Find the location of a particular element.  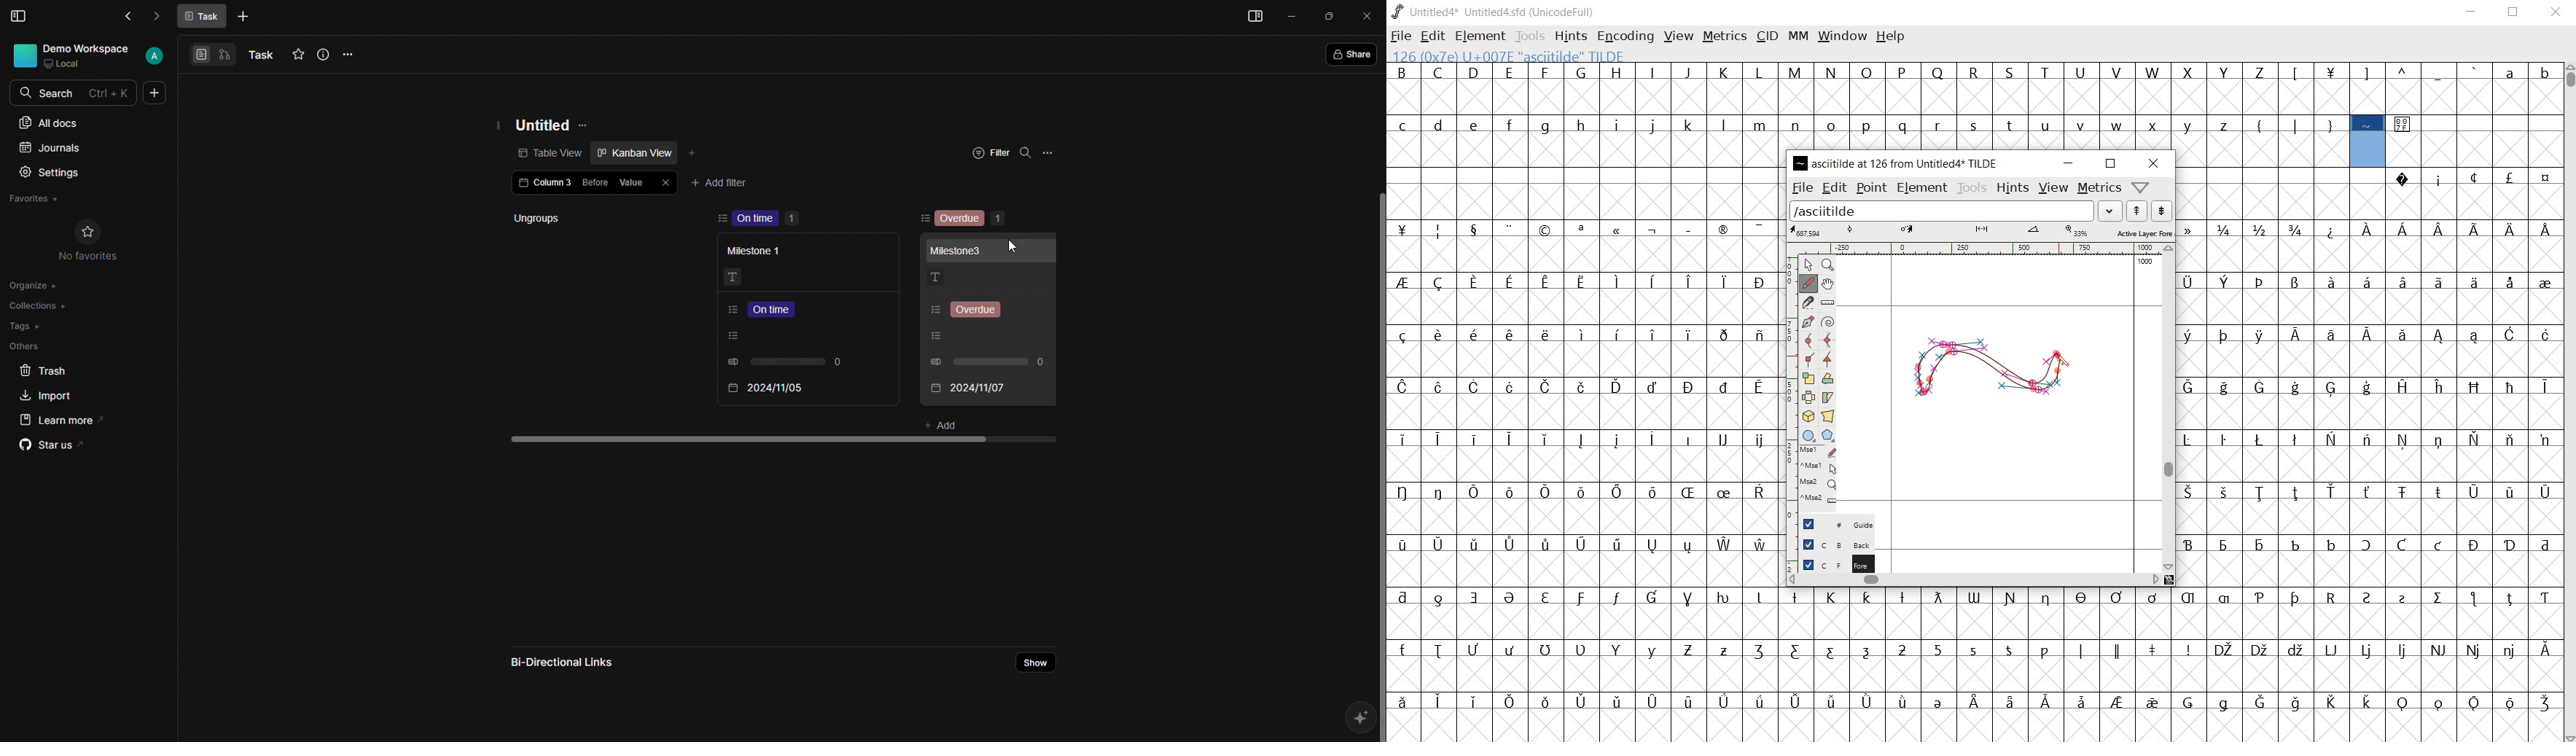

More is located at coordinates (154, 93).